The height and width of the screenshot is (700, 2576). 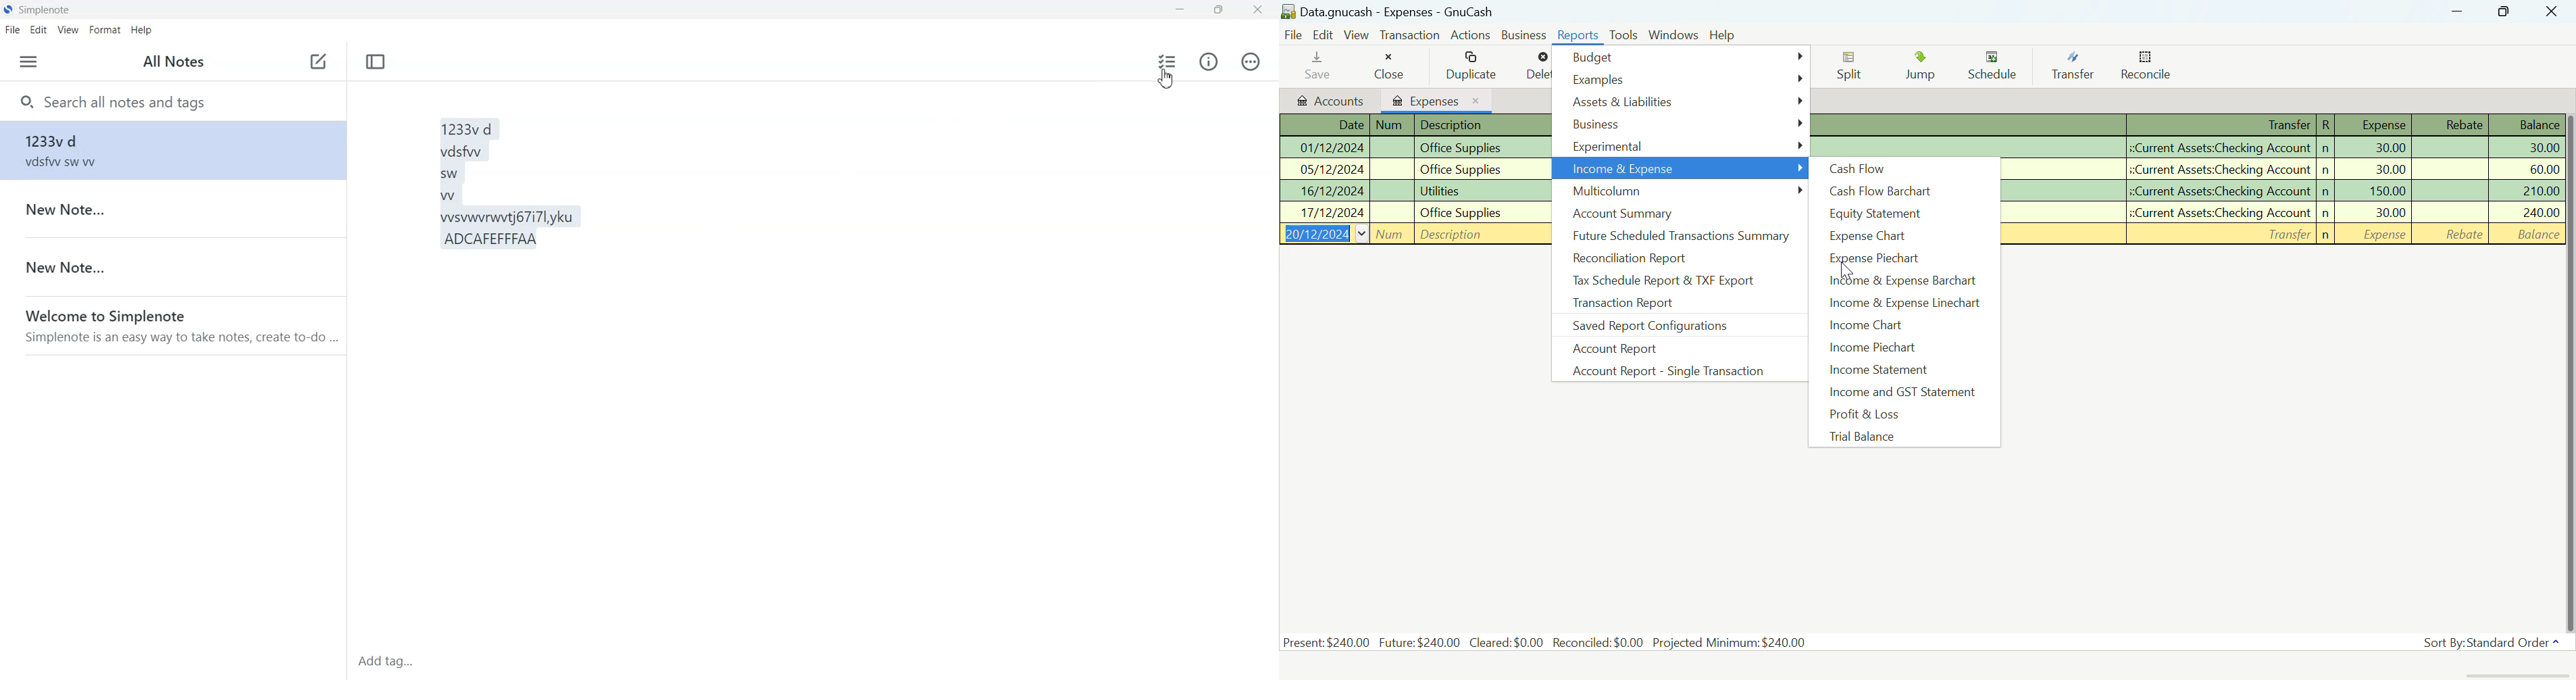 What do you see at coordinates (173, 267) in the screenshot?
I see `New Note` at bounding box center [173, 267].